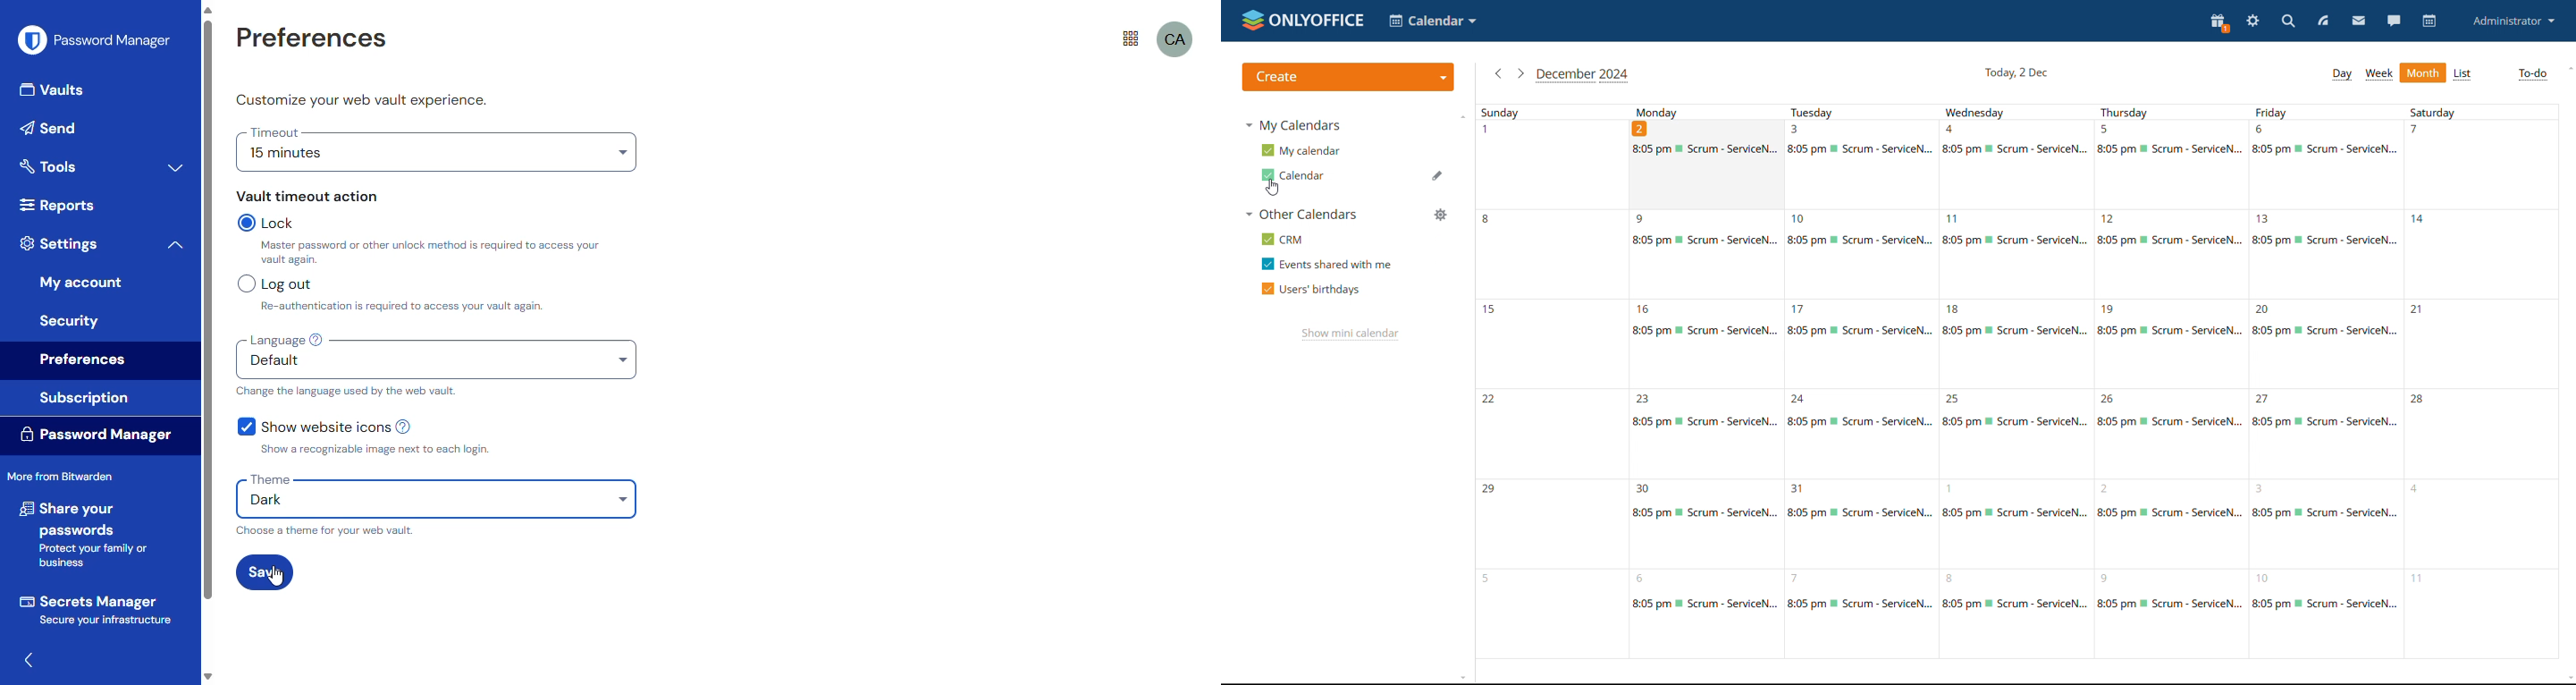  What do you see at coordinates (1175, 40) in the screenshot?
I see `CA` at bounding box center [1175, 40].